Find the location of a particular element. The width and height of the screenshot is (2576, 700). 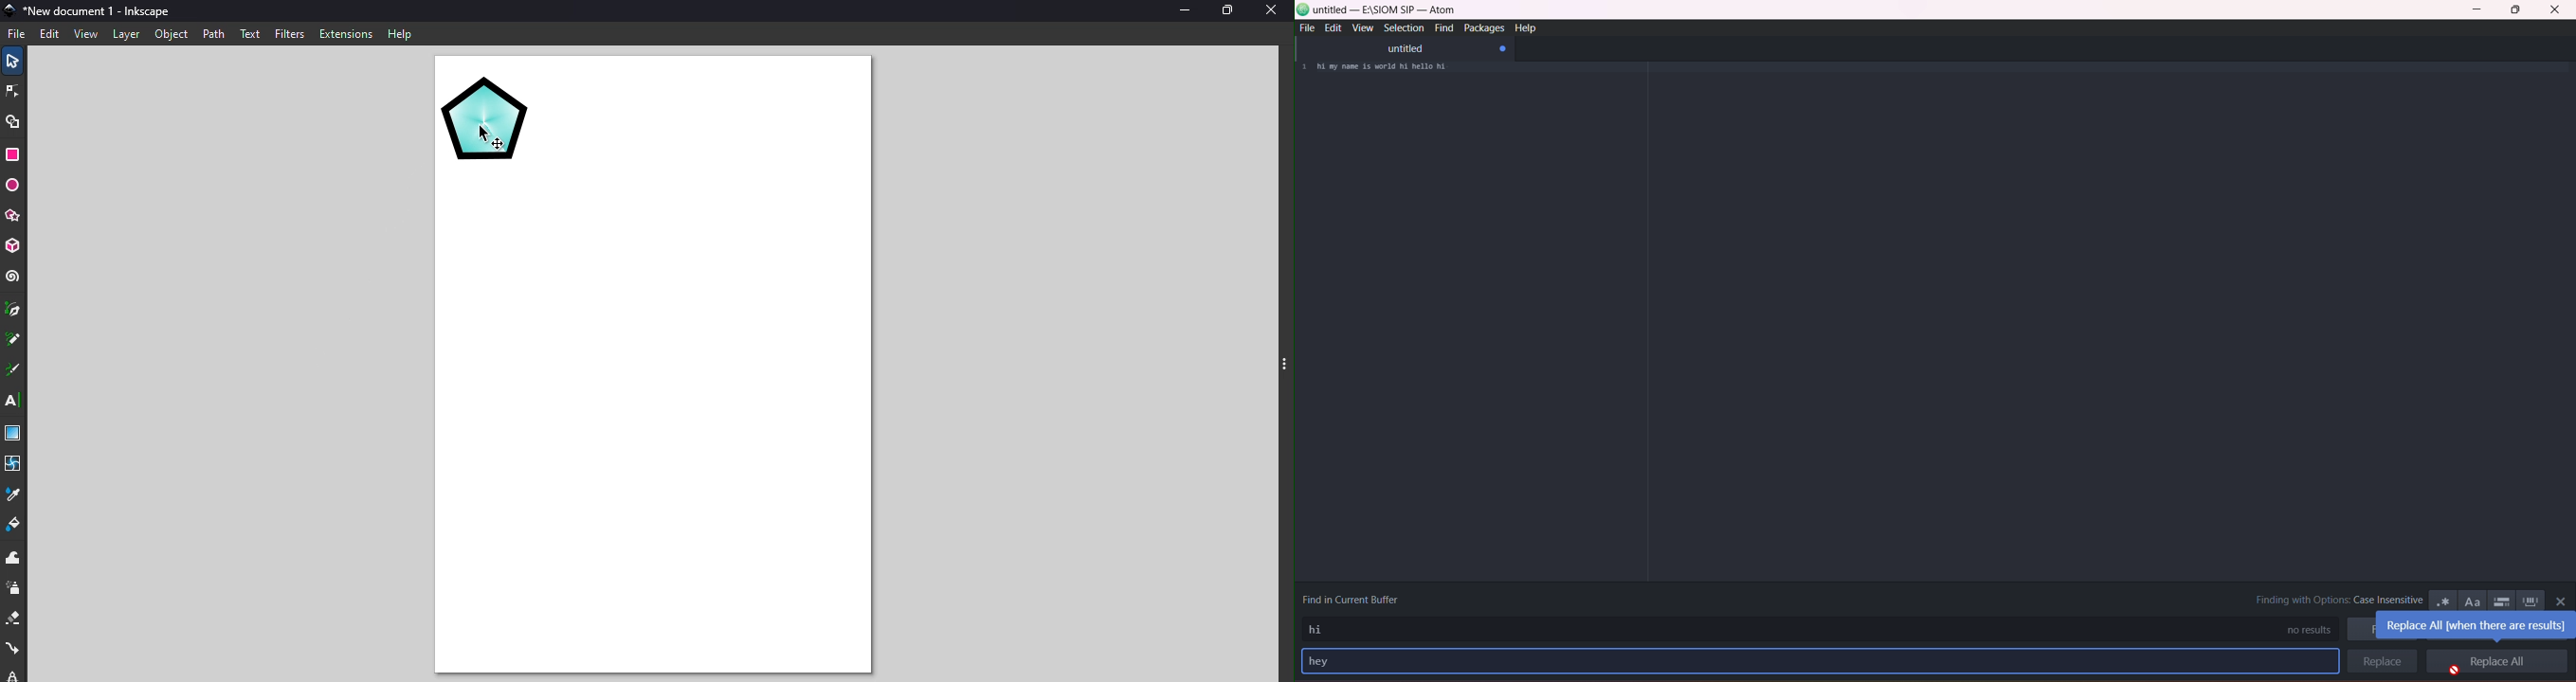

find is located at coordinates (1442, 29).